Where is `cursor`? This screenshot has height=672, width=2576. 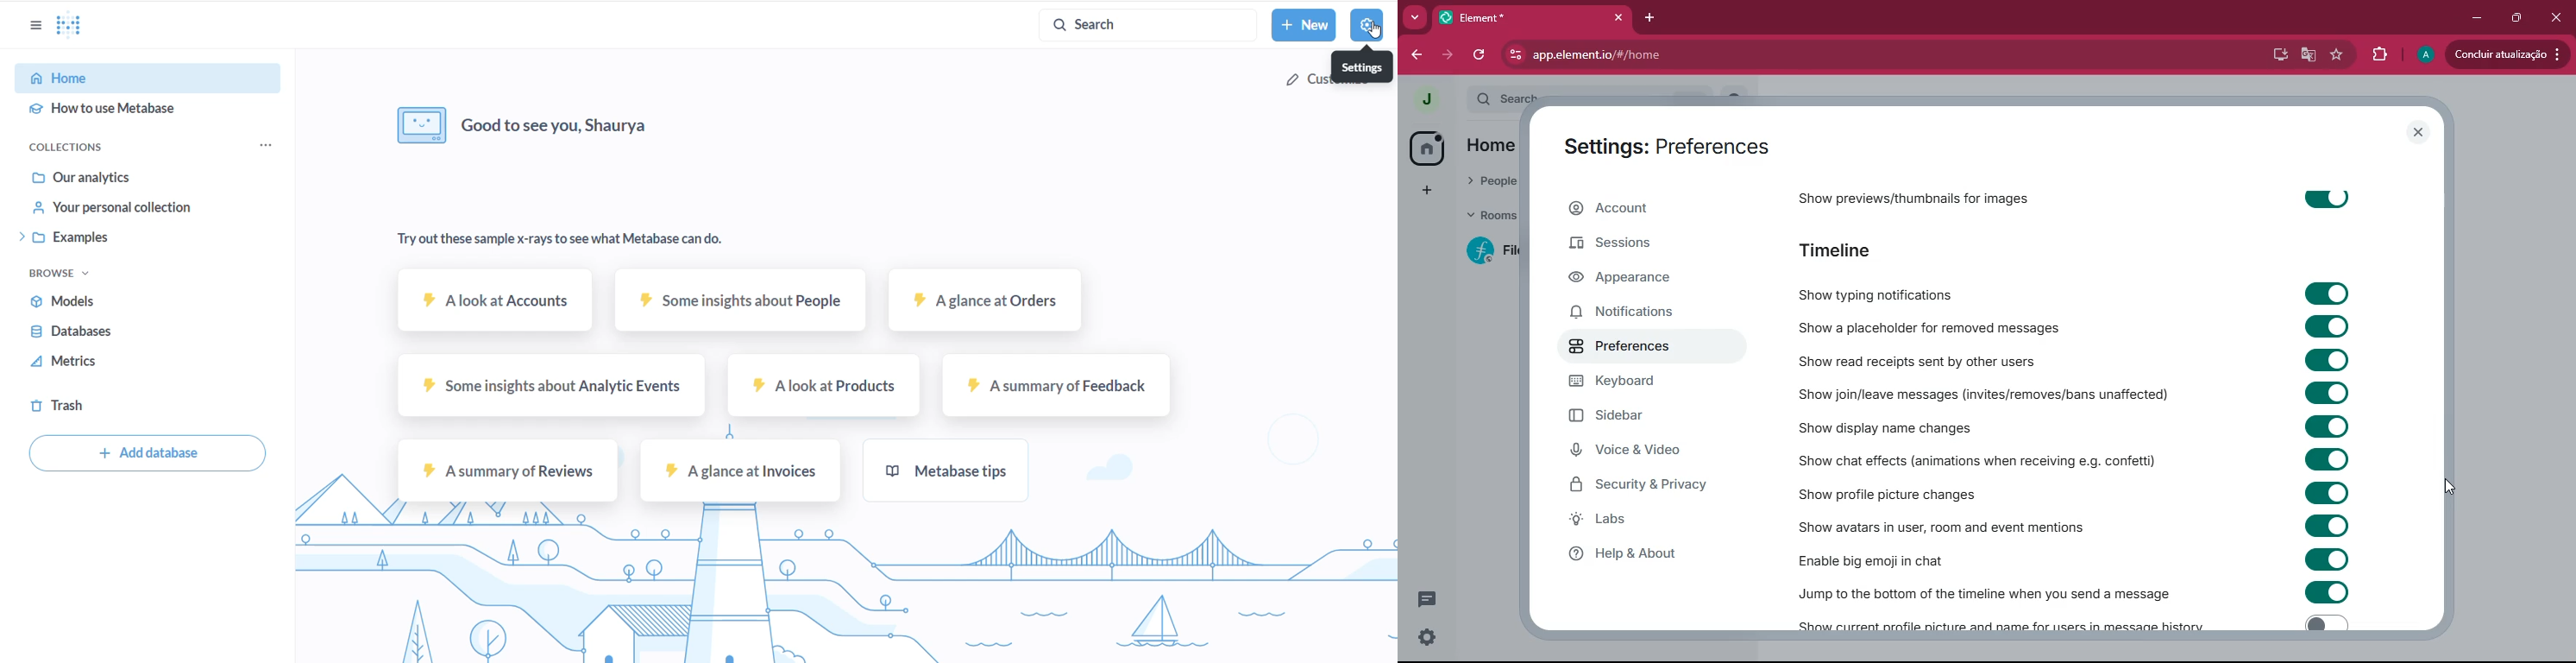
cursor is located at coordinates (2453, 489).